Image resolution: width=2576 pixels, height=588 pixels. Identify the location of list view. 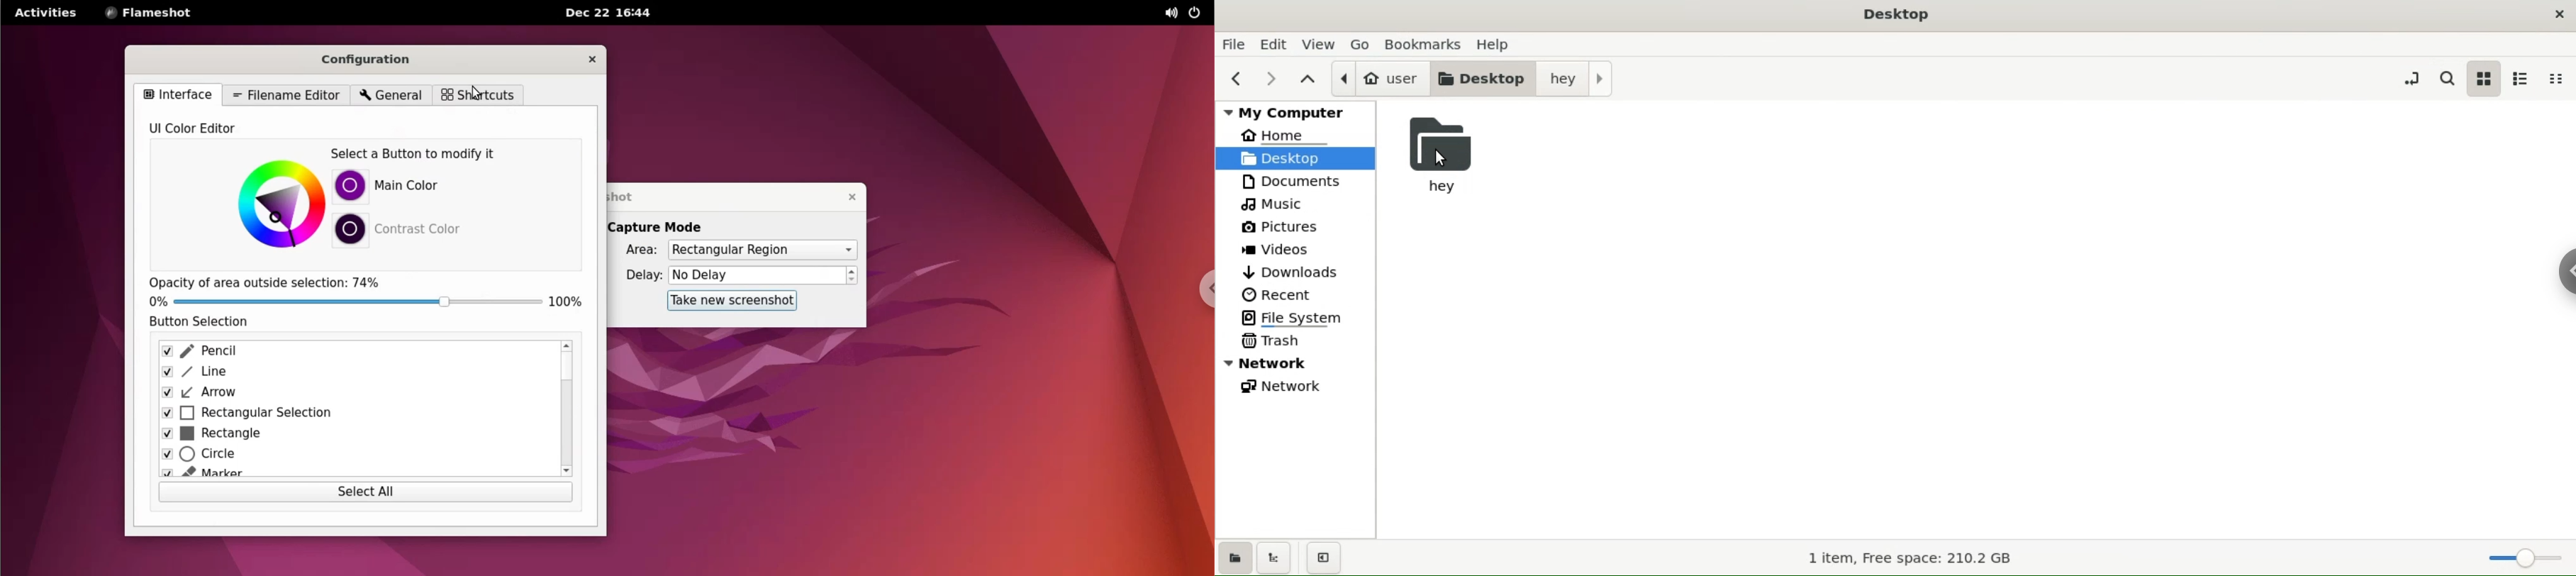
(2522, 78).